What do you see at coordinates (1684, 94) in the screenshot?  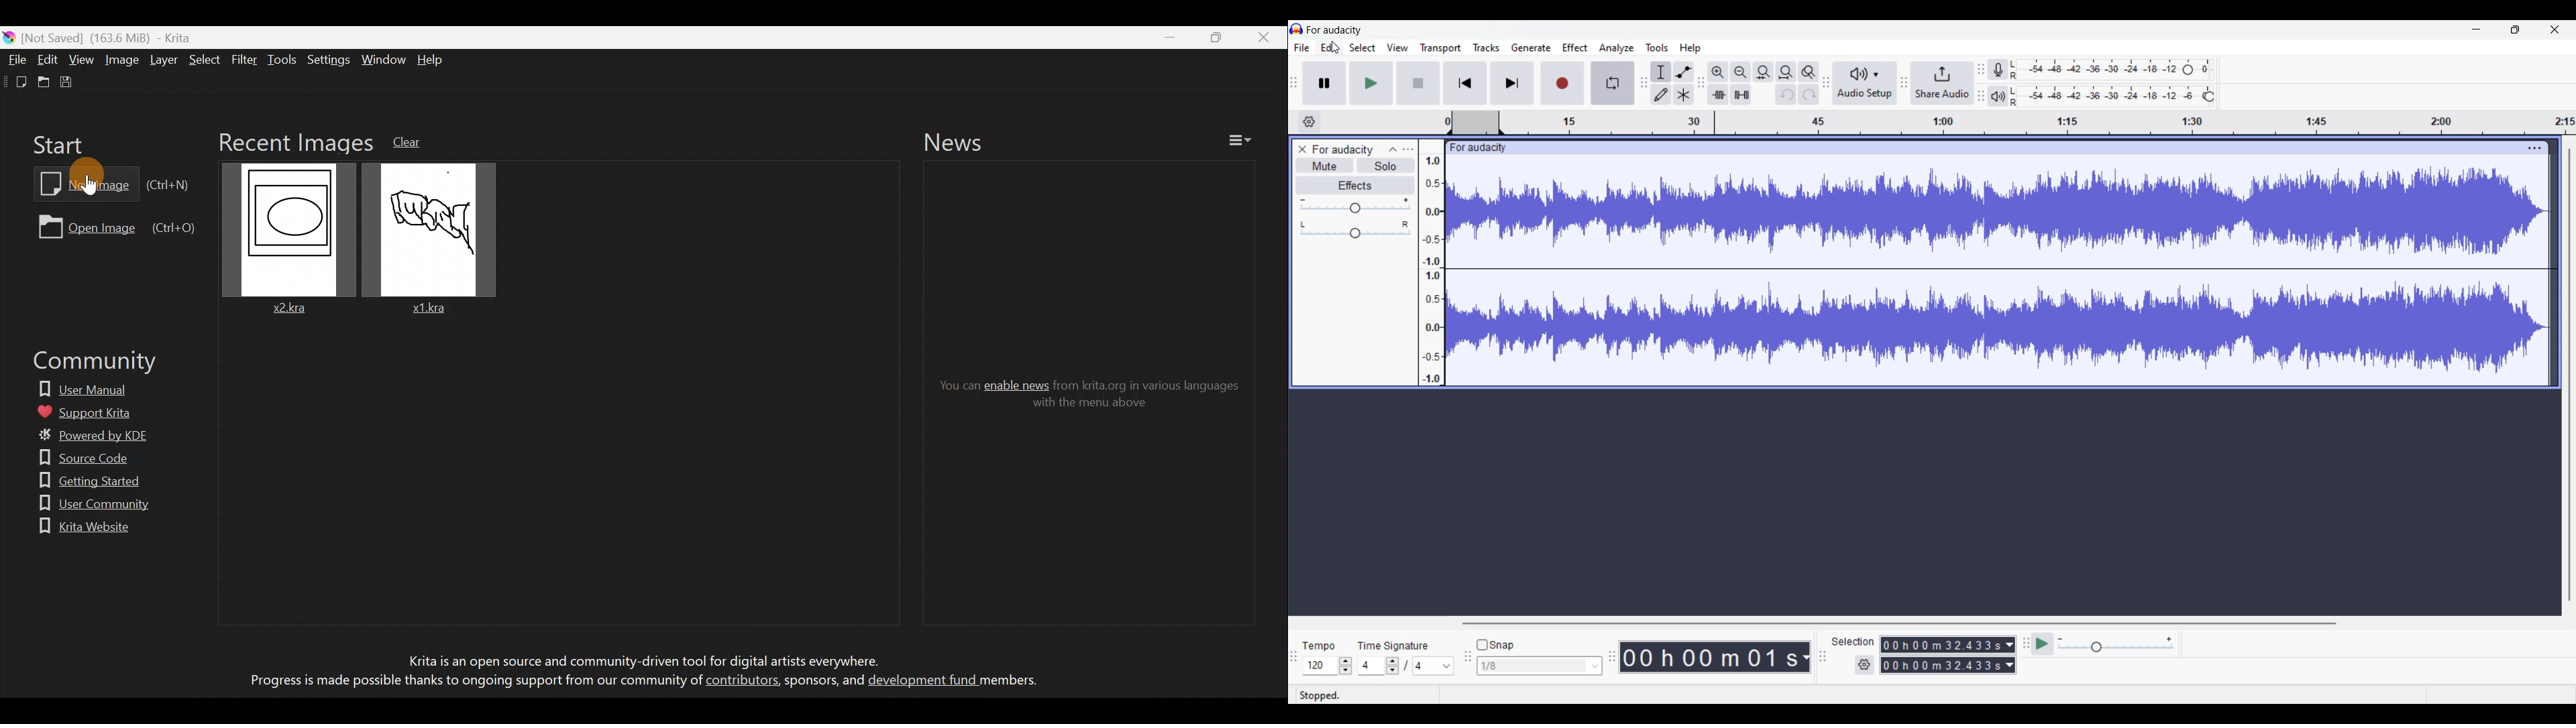 I see `Multi-tool` at bounding box center [1684, 94].